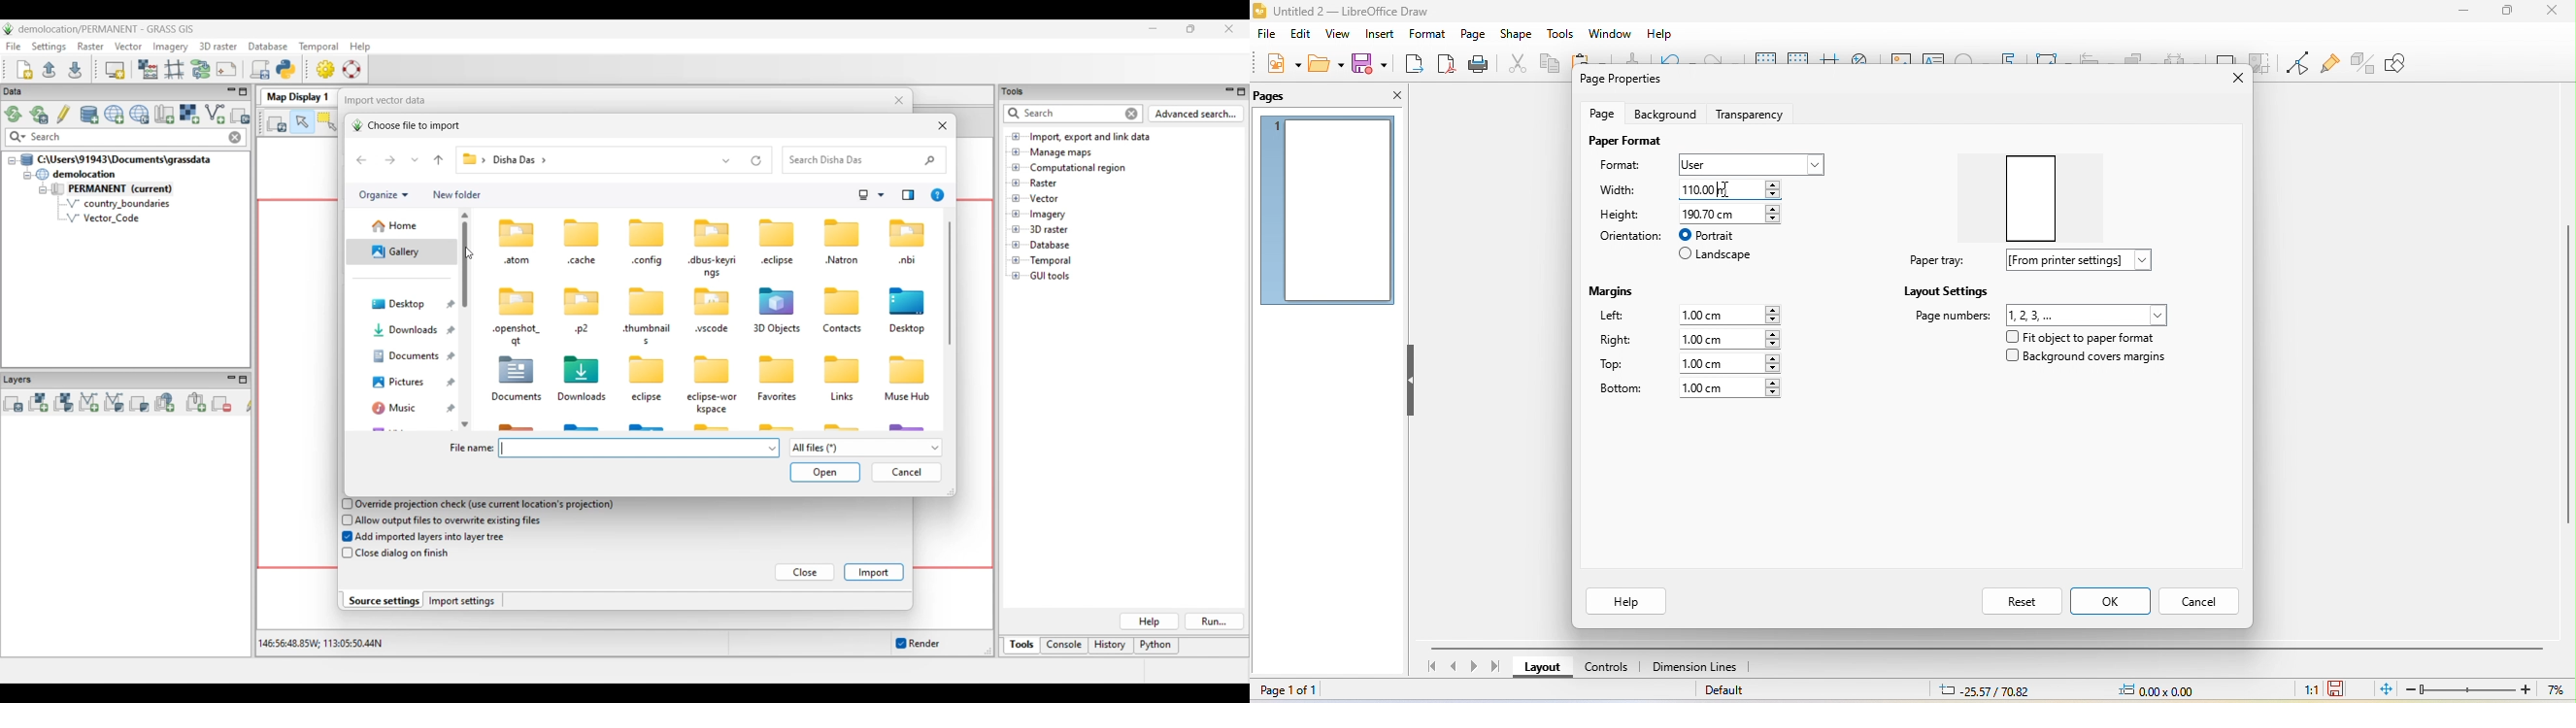  What do you see at coordinates (2327, 64) in the screenshot?
I see `show gluepoint function` at bounding box center [2327, 64].